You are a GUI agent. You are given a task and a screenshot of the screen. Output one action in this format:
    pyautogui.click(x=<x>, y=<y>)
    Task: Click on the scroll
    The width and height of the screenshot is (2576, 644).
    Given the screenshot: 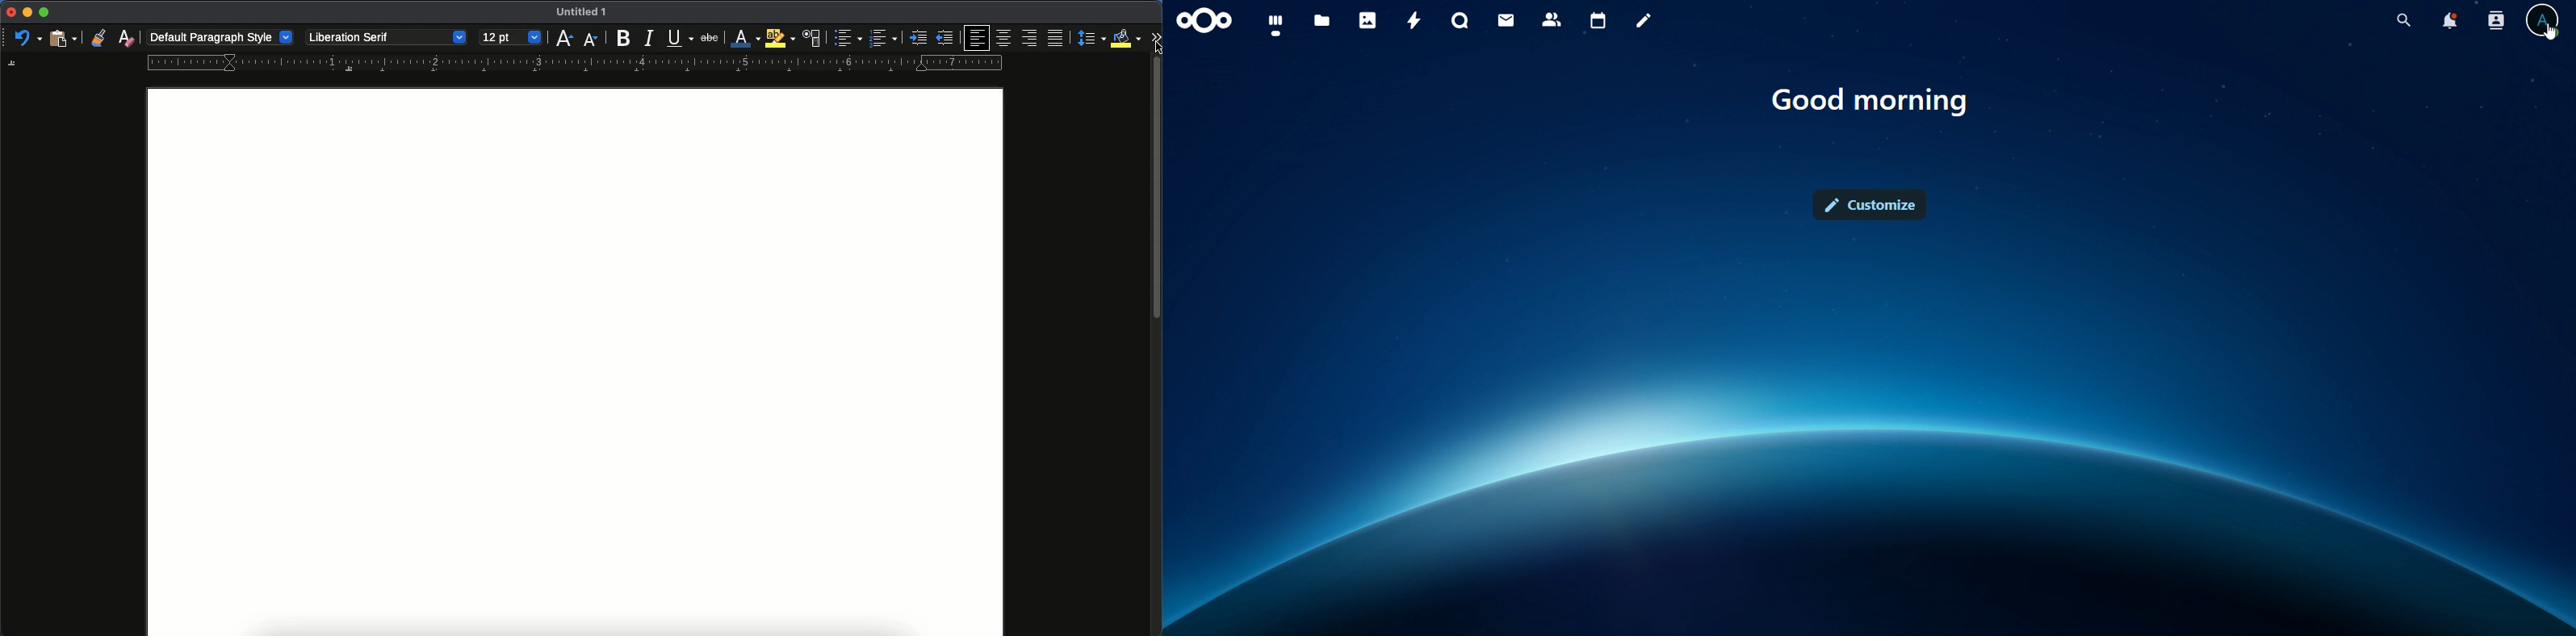 What is the action you would take?
    pyautogui.click(x=1157, y=349)
    